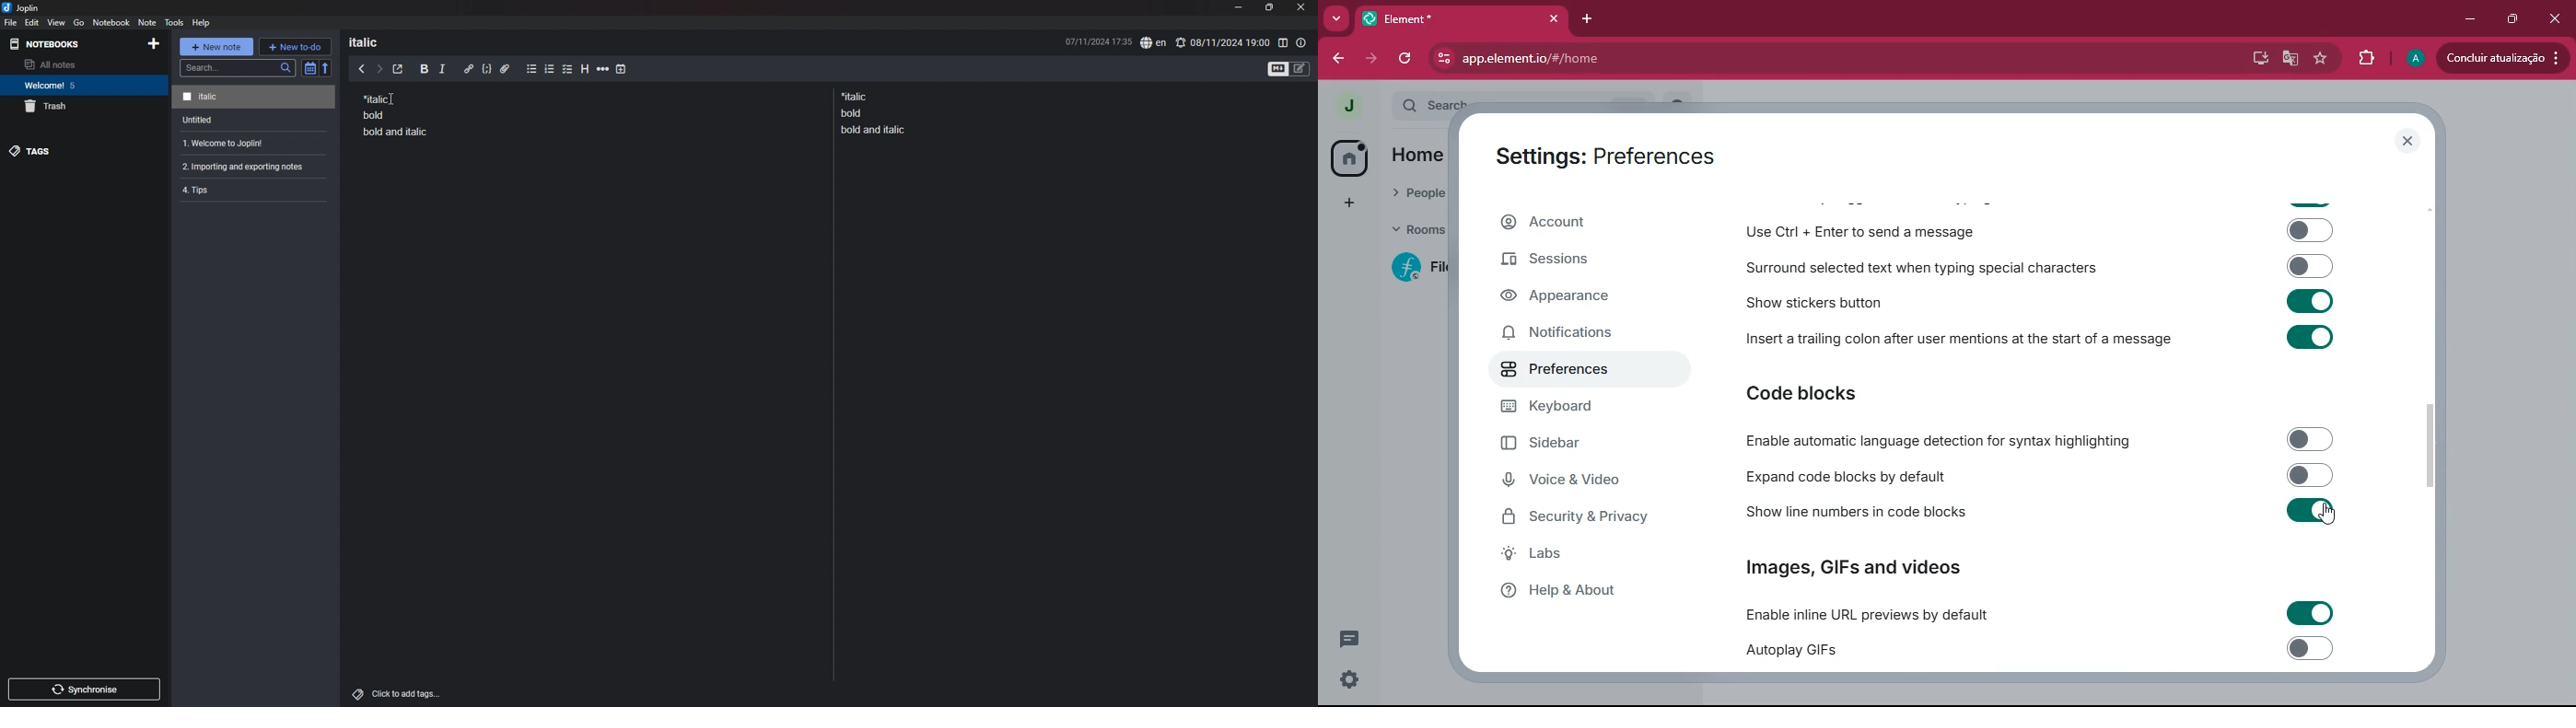  What do you see at coordinates (1574, 444) in the screenshot?
I see `sidebar` at bounding box center [1574, 444].